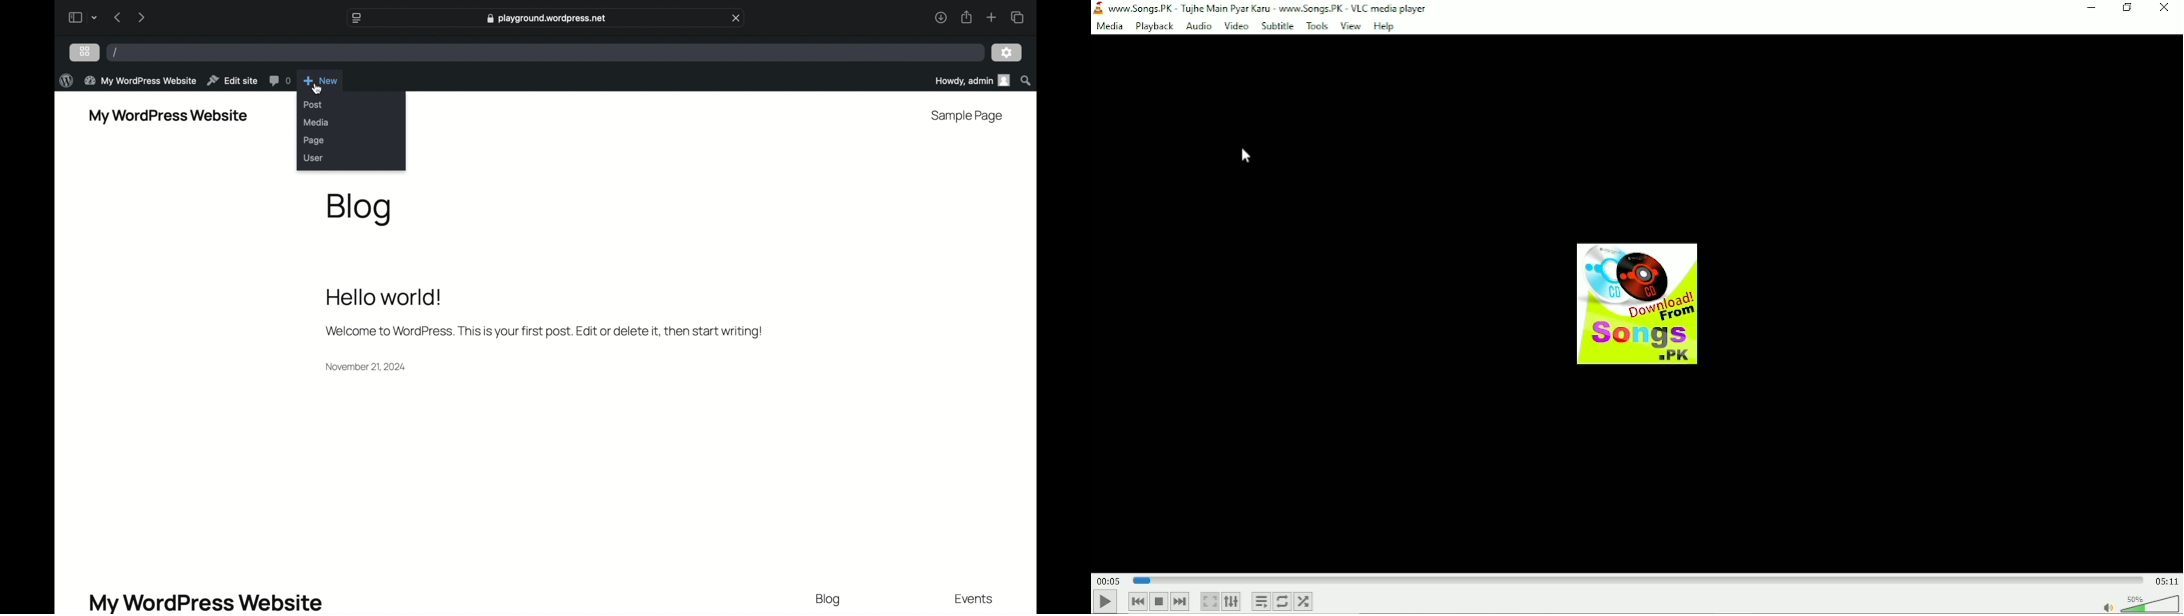 This screenshot has width=2184, height=616. What do you see at coordinates (313, 157) in the screenshot?
I see `user` at bounding box center [313, 157].